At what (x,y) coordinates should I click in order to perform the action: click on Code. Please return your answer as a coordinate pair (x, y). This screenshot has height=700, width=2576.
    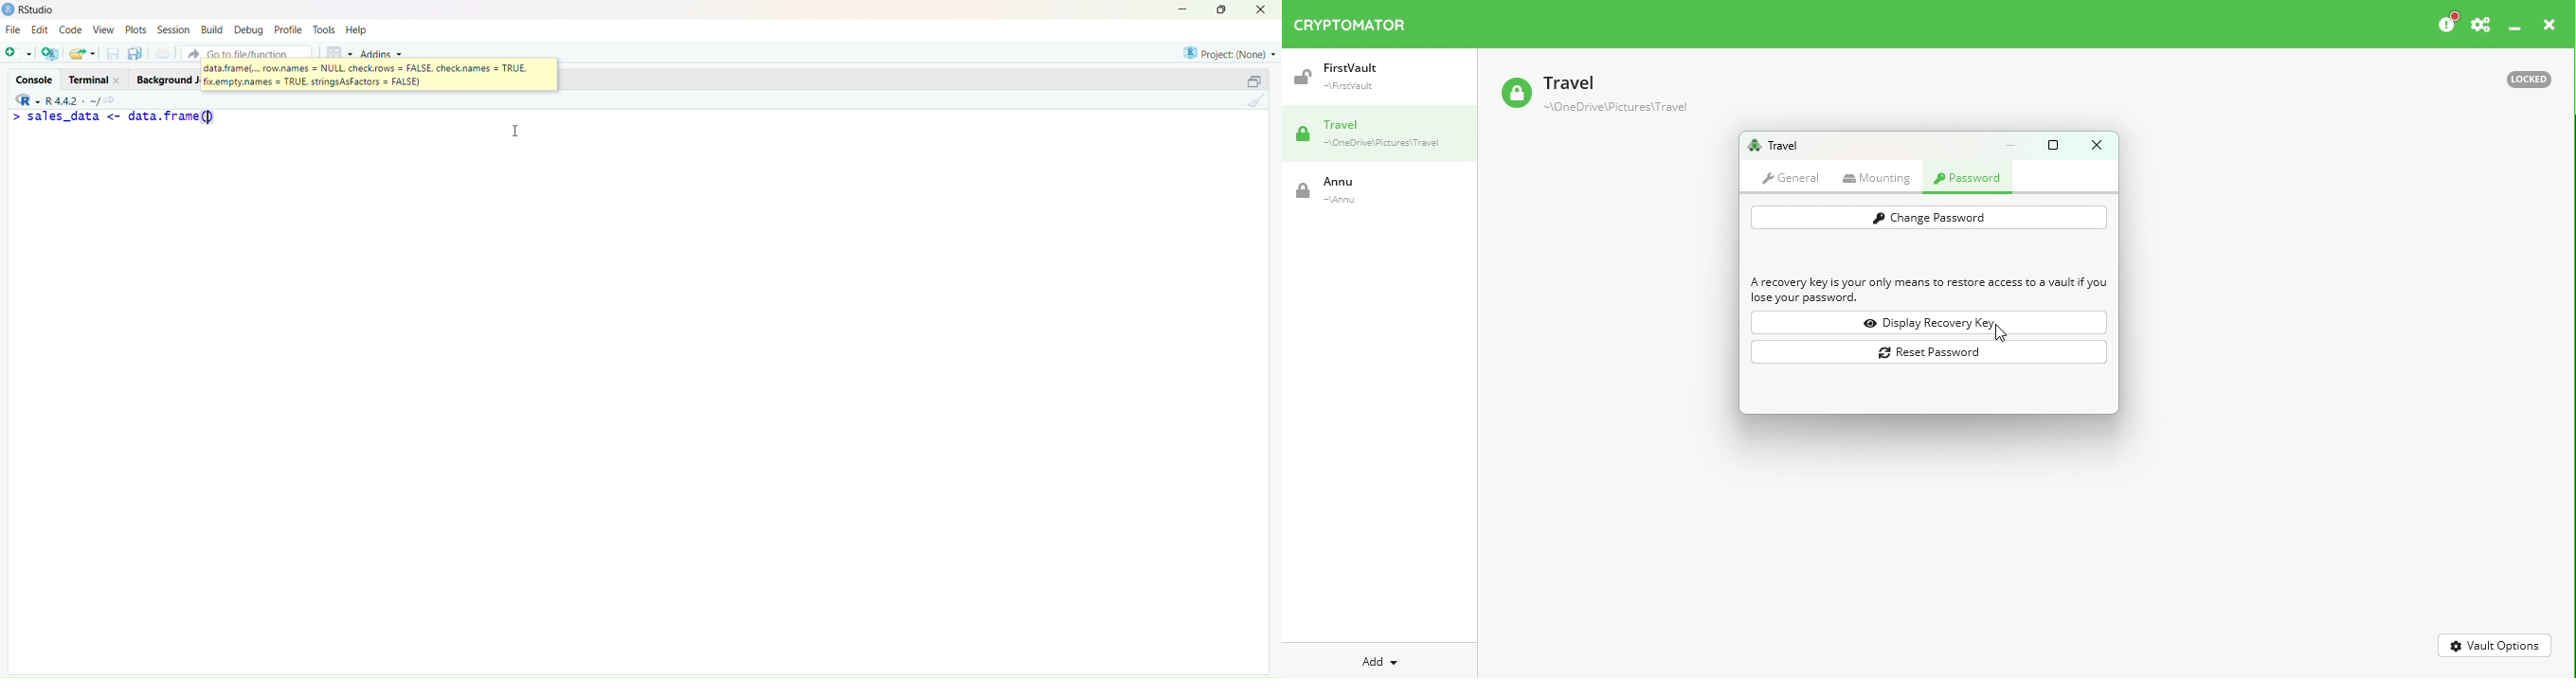
    Looking at the image, I should click on (71, 30).